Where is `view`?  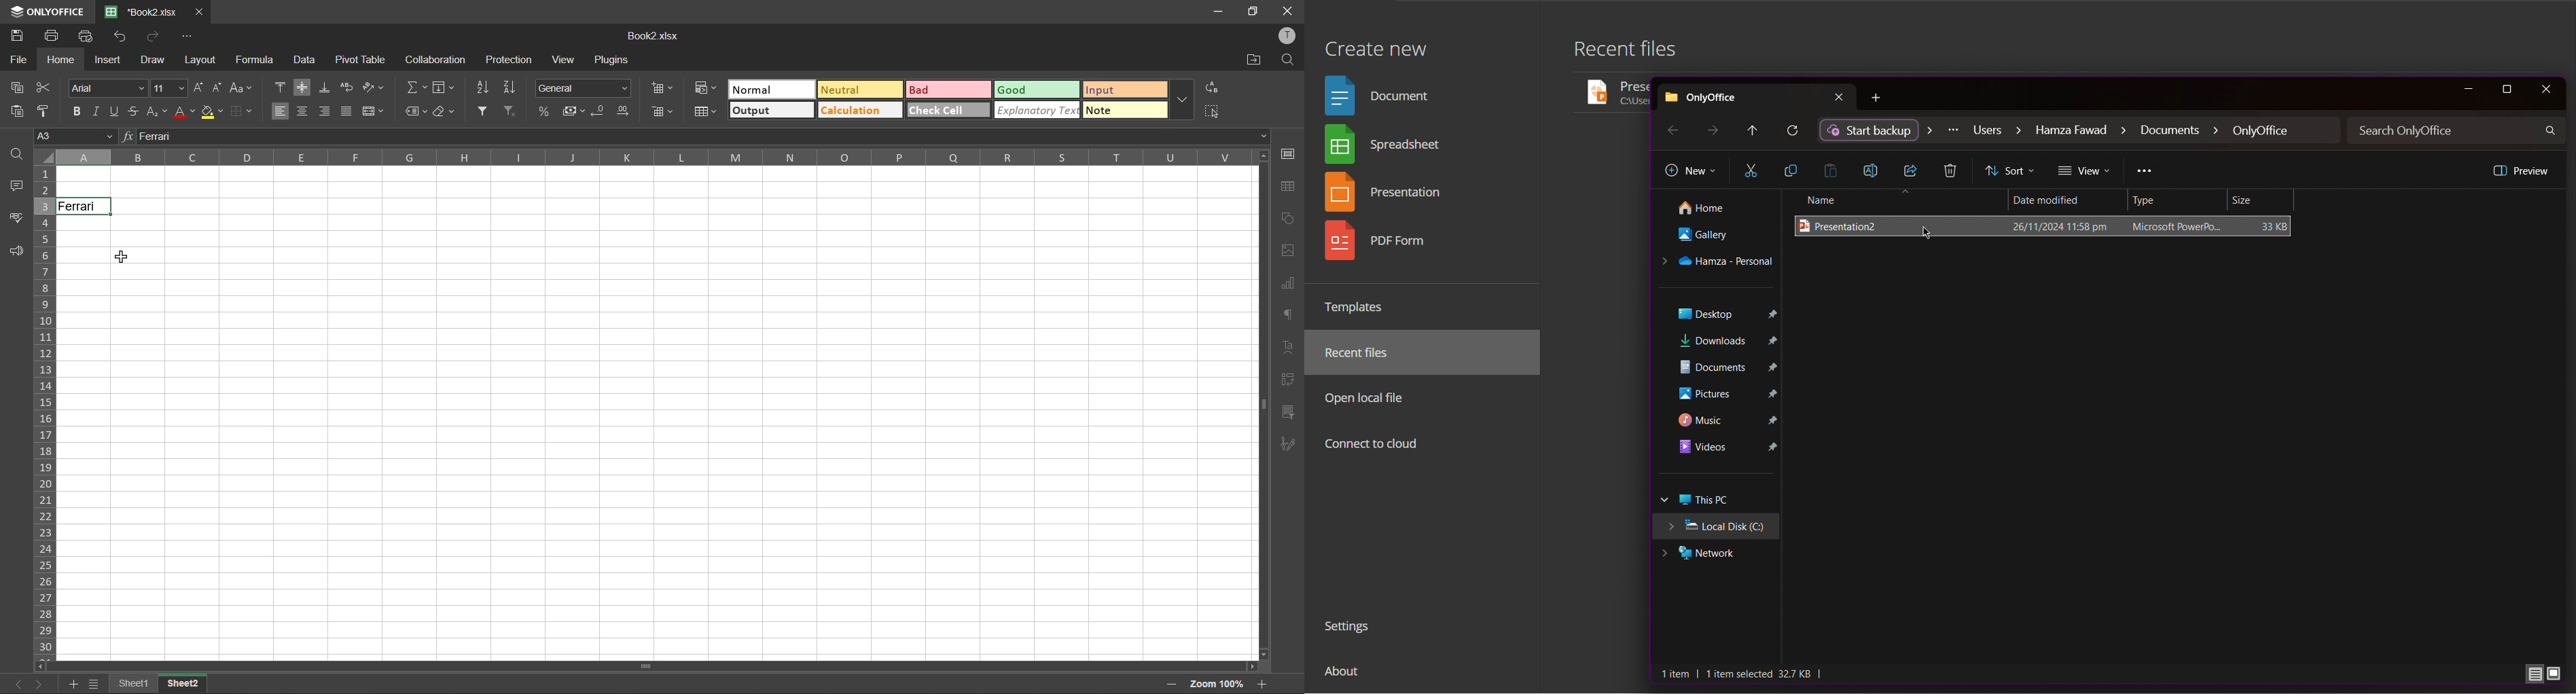
view is located at coordinates (567, 60).